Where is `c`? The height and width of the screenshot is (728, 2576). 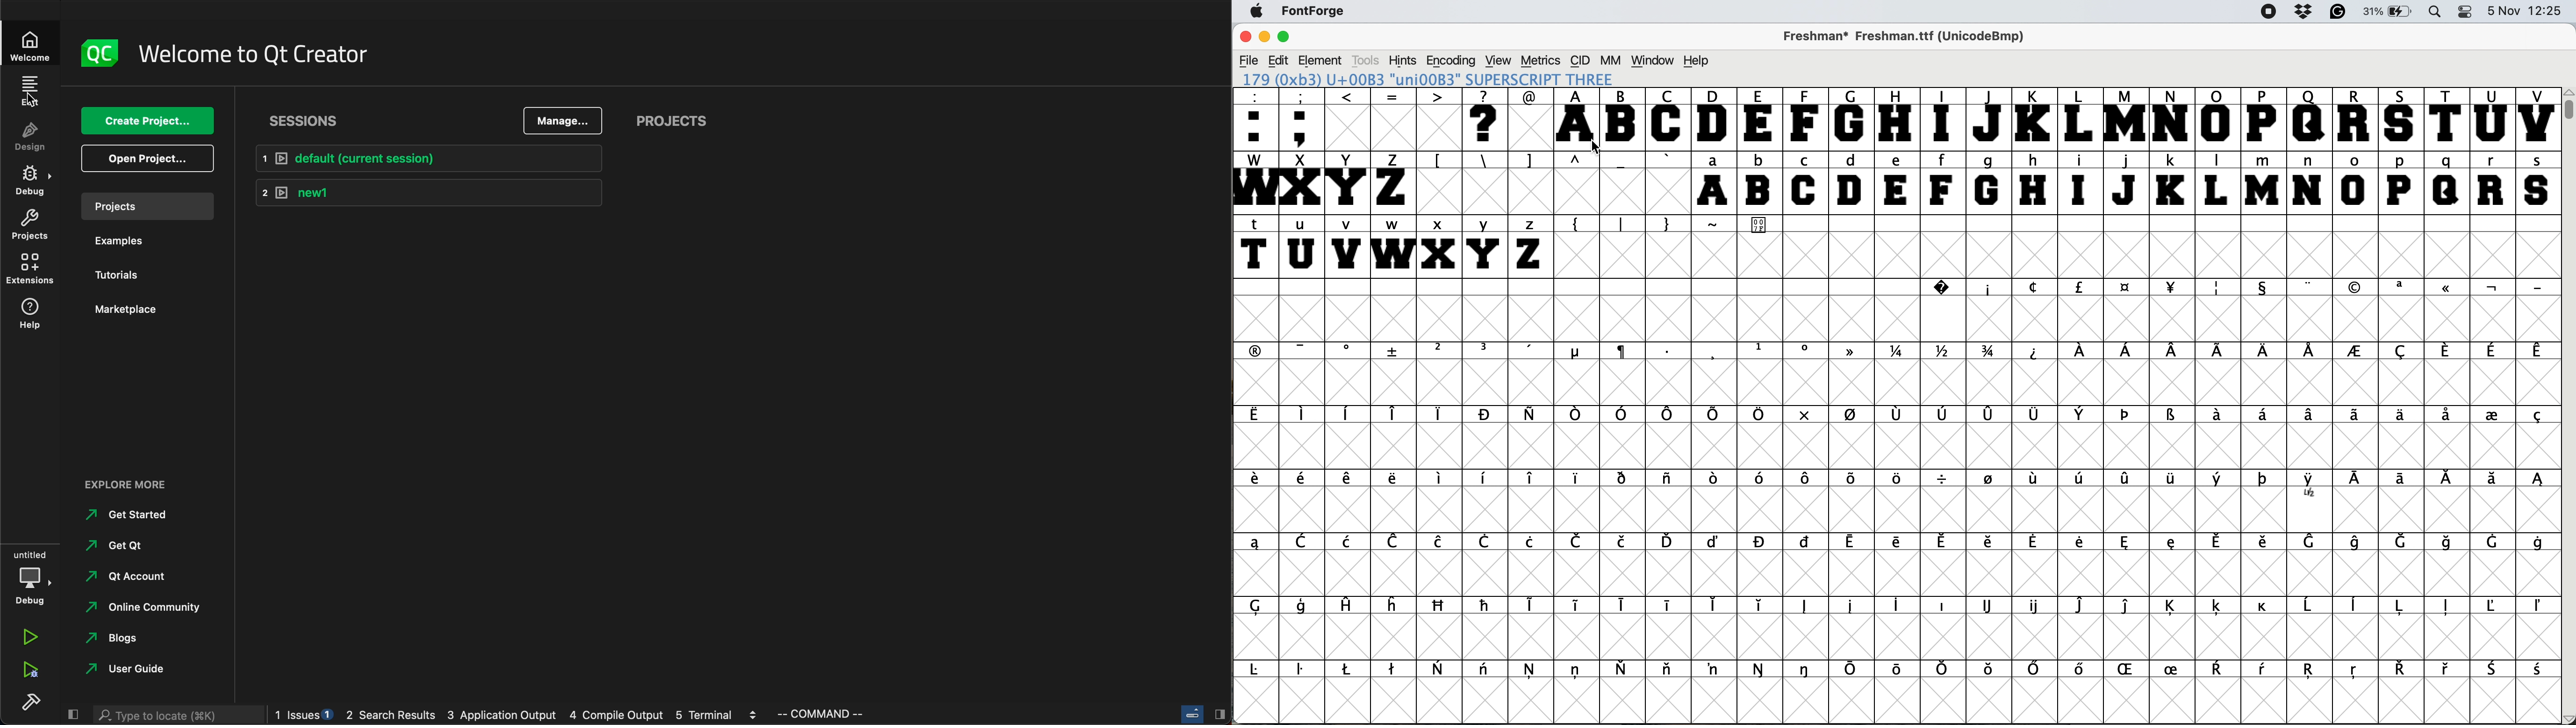 c is located at coordinates (2036, 290).